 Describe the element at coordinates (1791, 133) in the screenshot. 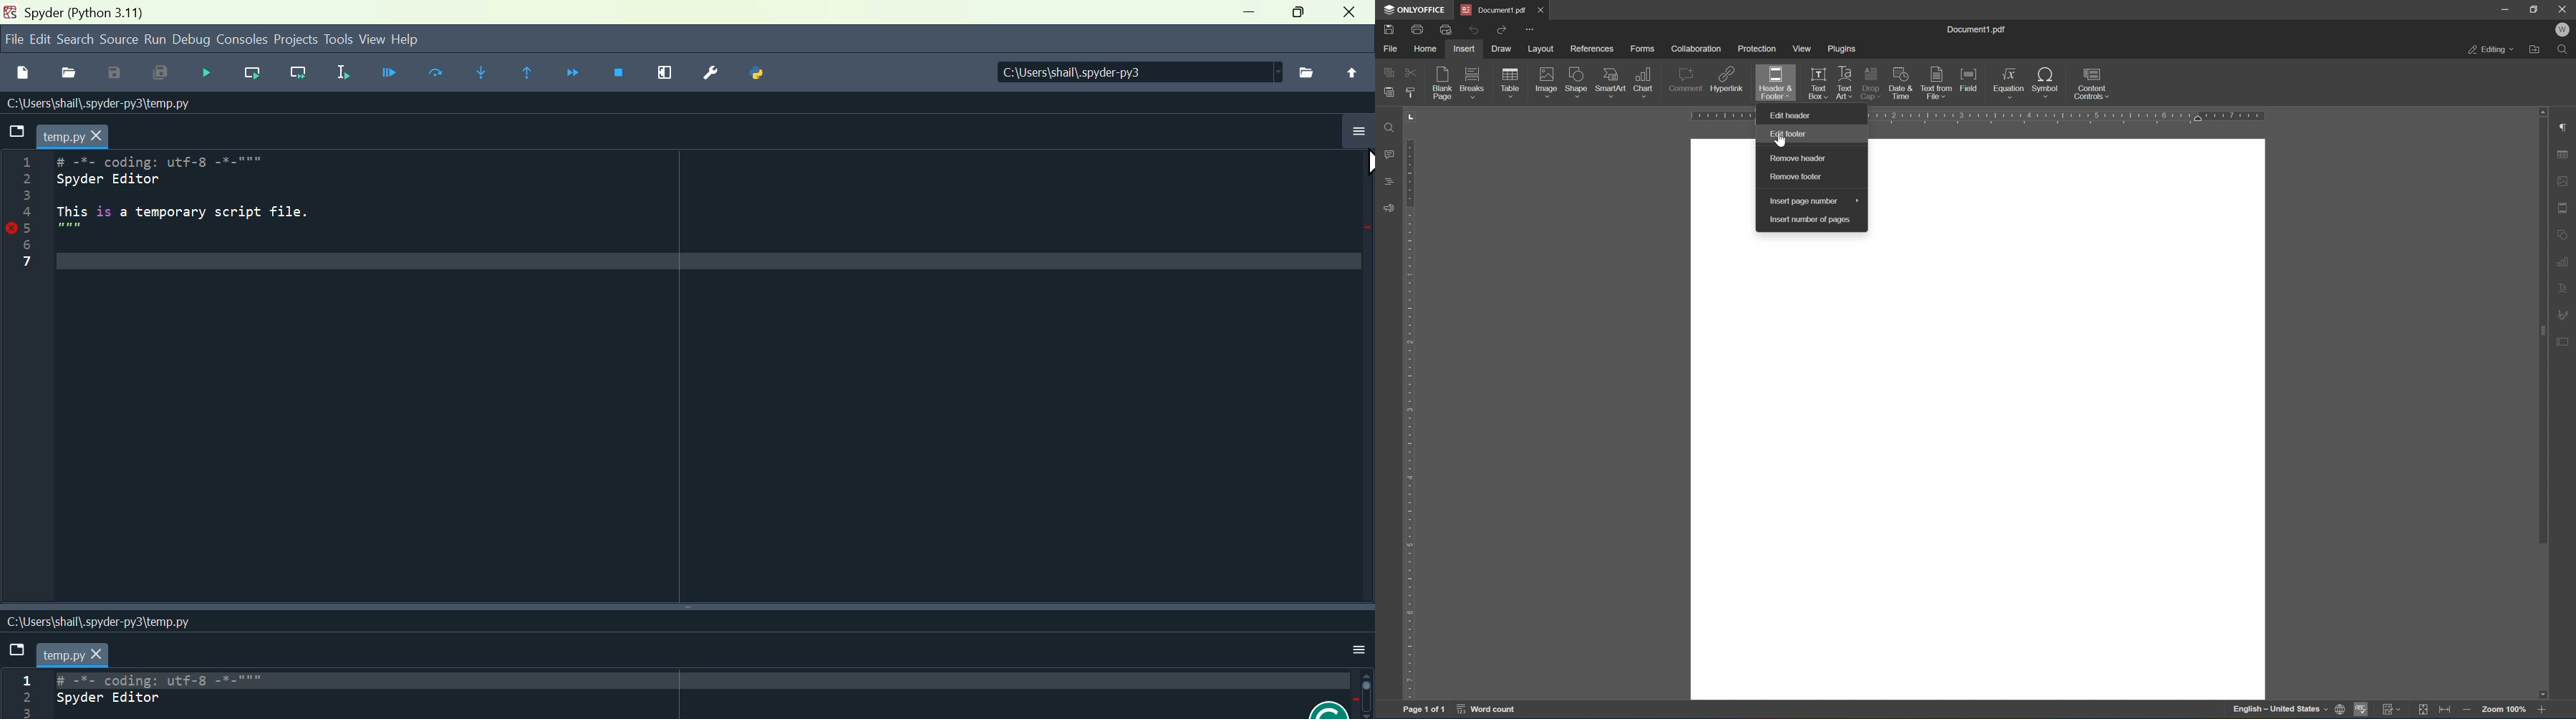

I see `edit header` at that location.